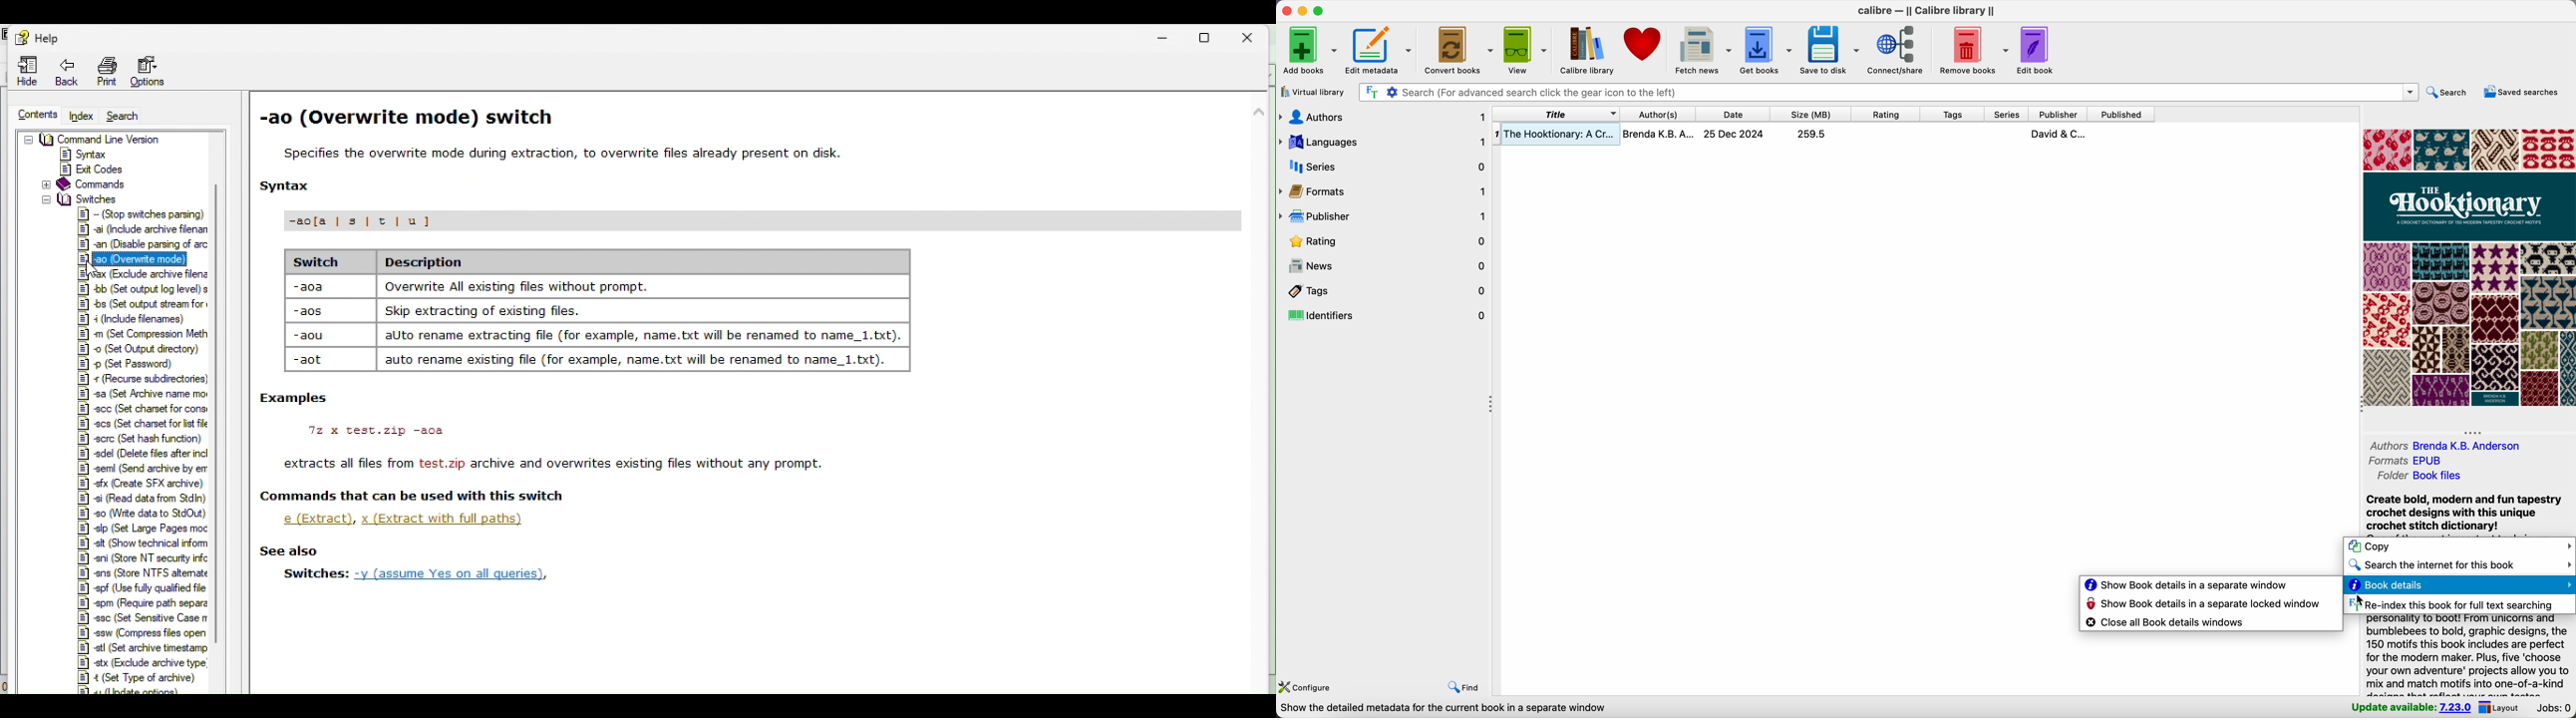 The image size is (2576, 728). What do you see at coordinates (2459, 586) in the screenshot?
I see `click on book details` at bounding box center [2459, 586].